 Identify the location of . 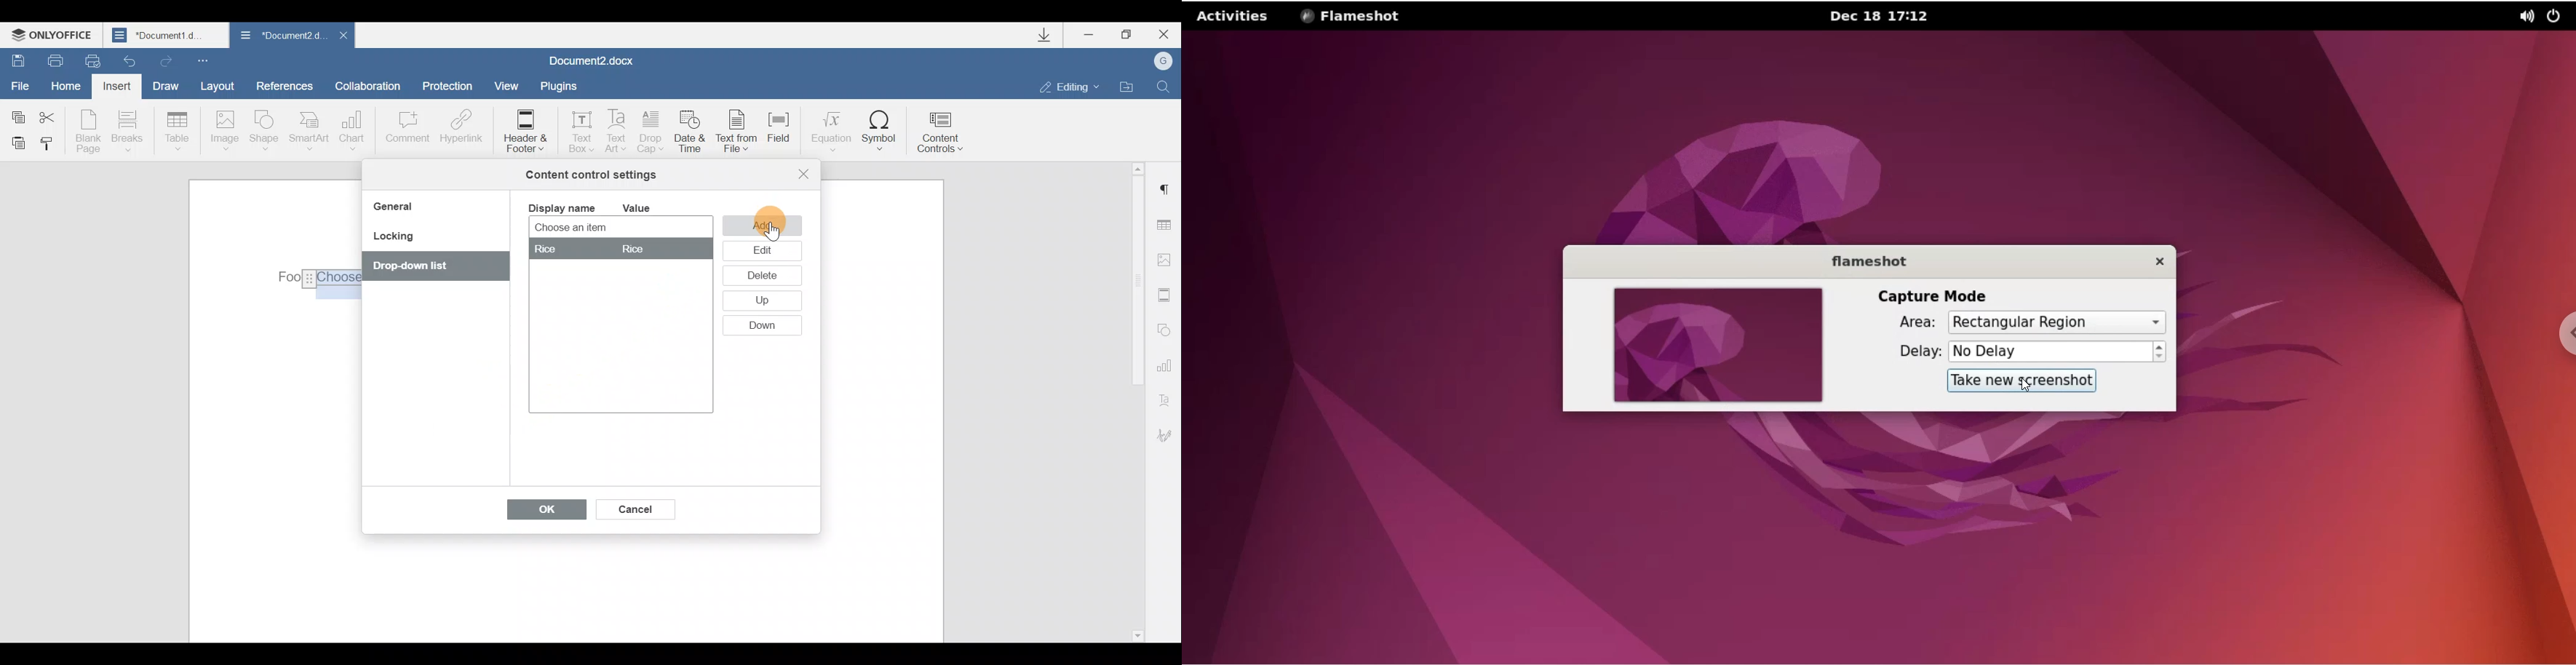
(548, 250).